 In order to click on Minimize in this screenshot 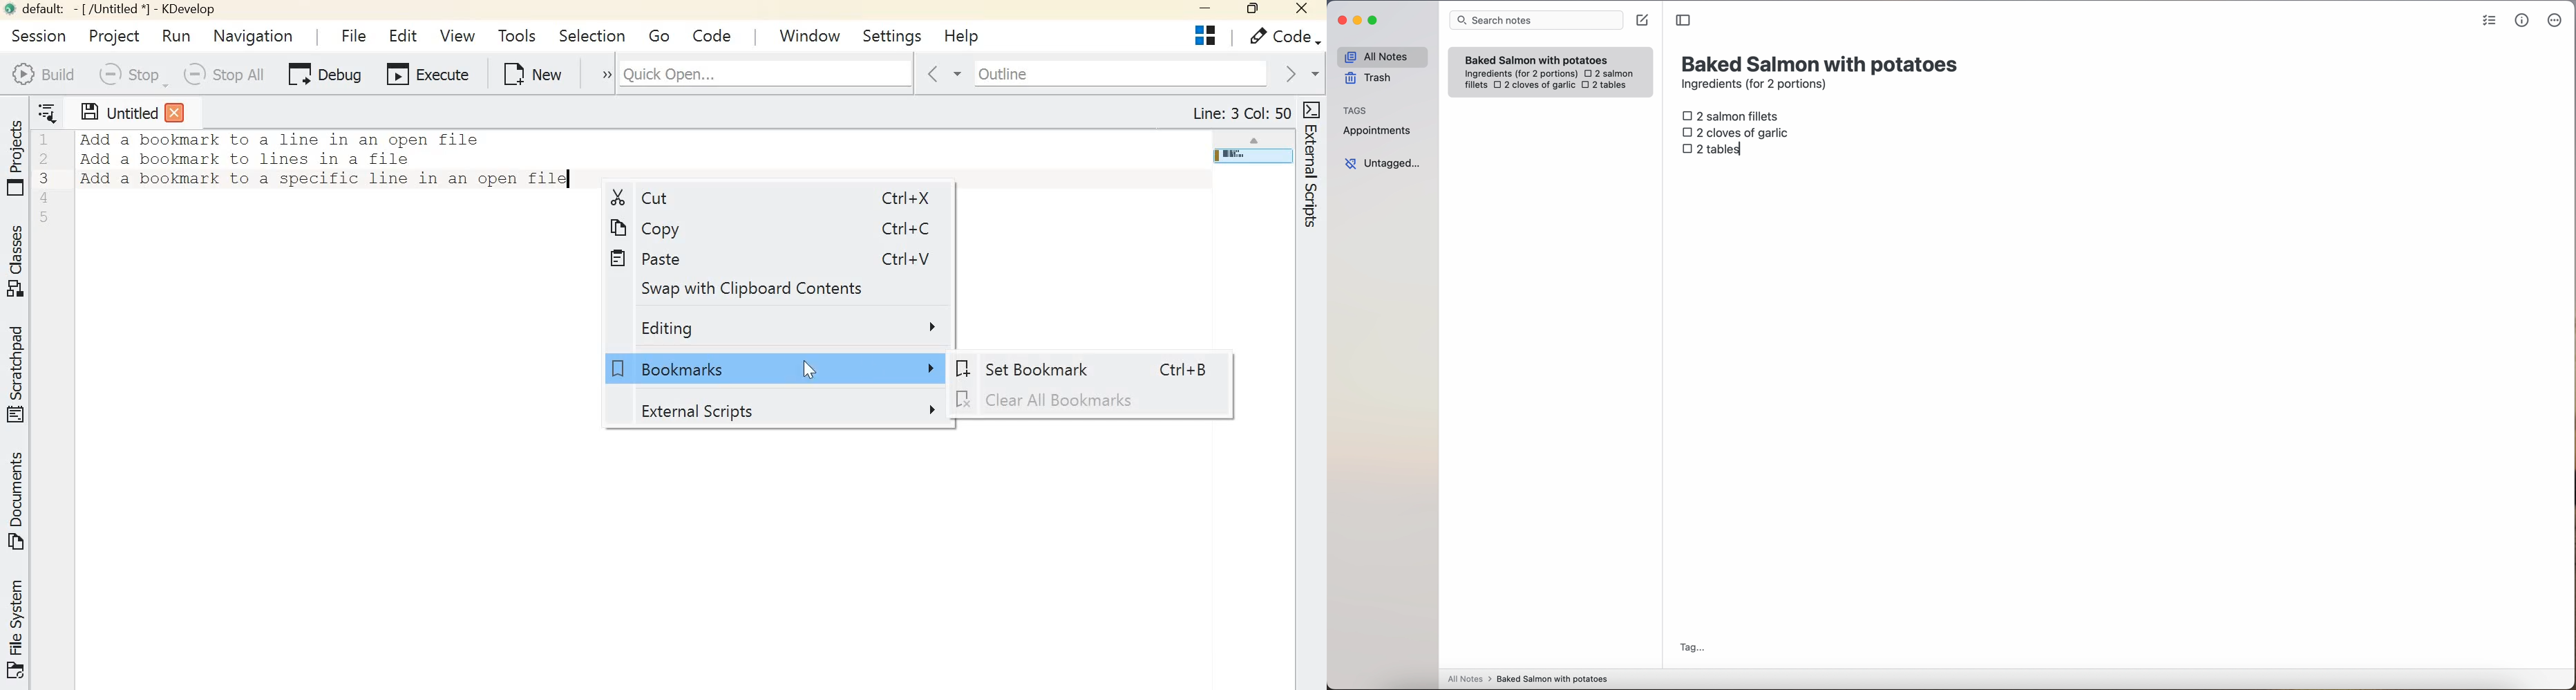, I will do `click(1207, 10)`.